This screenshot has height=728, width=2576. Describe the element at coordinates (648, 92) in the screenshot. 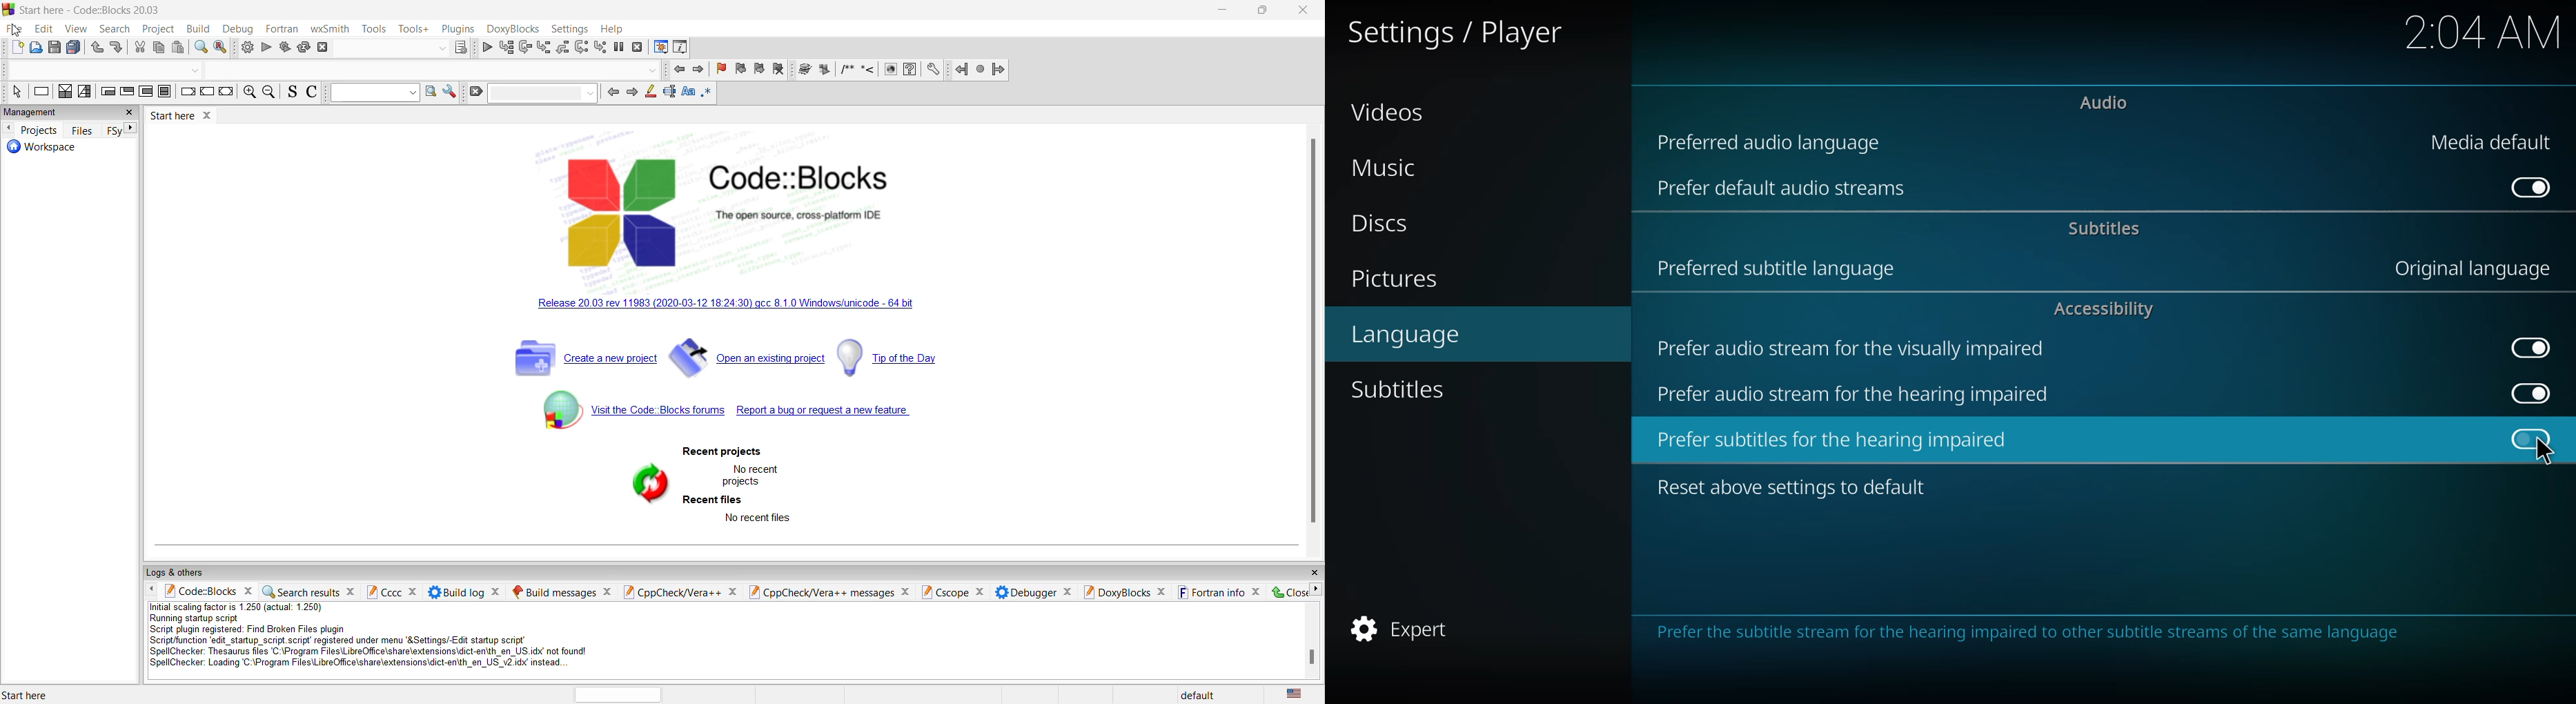

I see `highlight` at that location.